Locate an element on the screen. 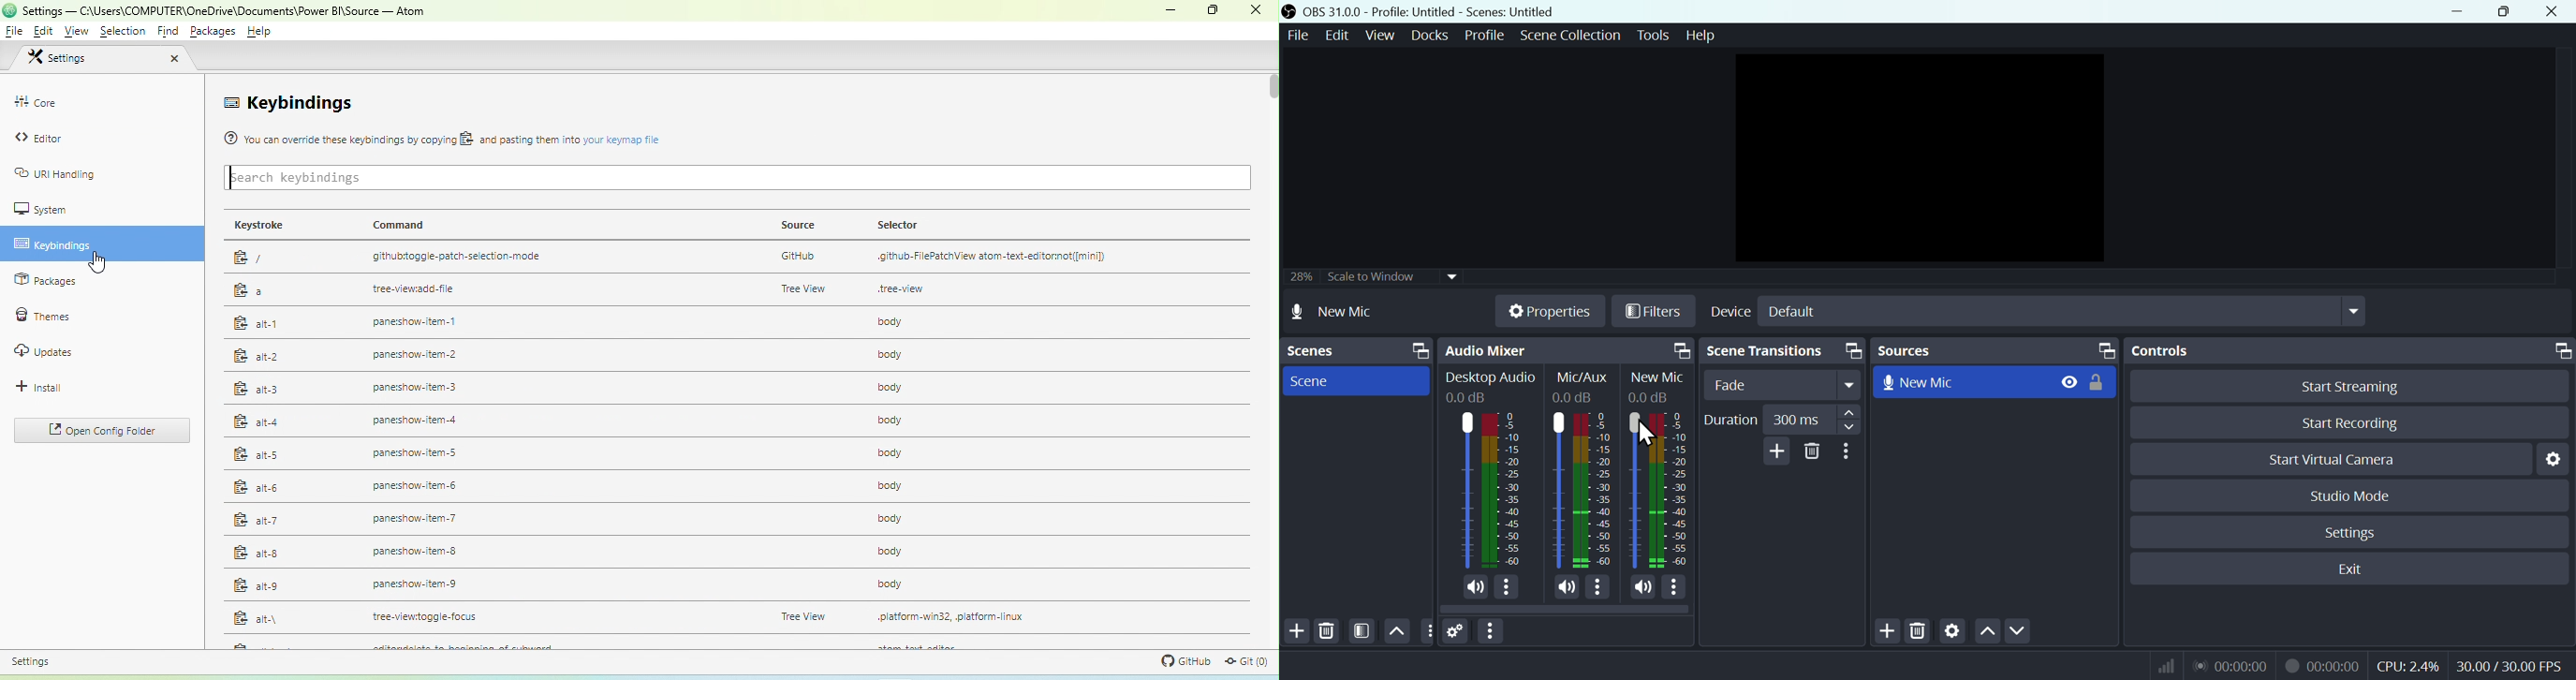  FILTER is located at coordinates (1360, 631).